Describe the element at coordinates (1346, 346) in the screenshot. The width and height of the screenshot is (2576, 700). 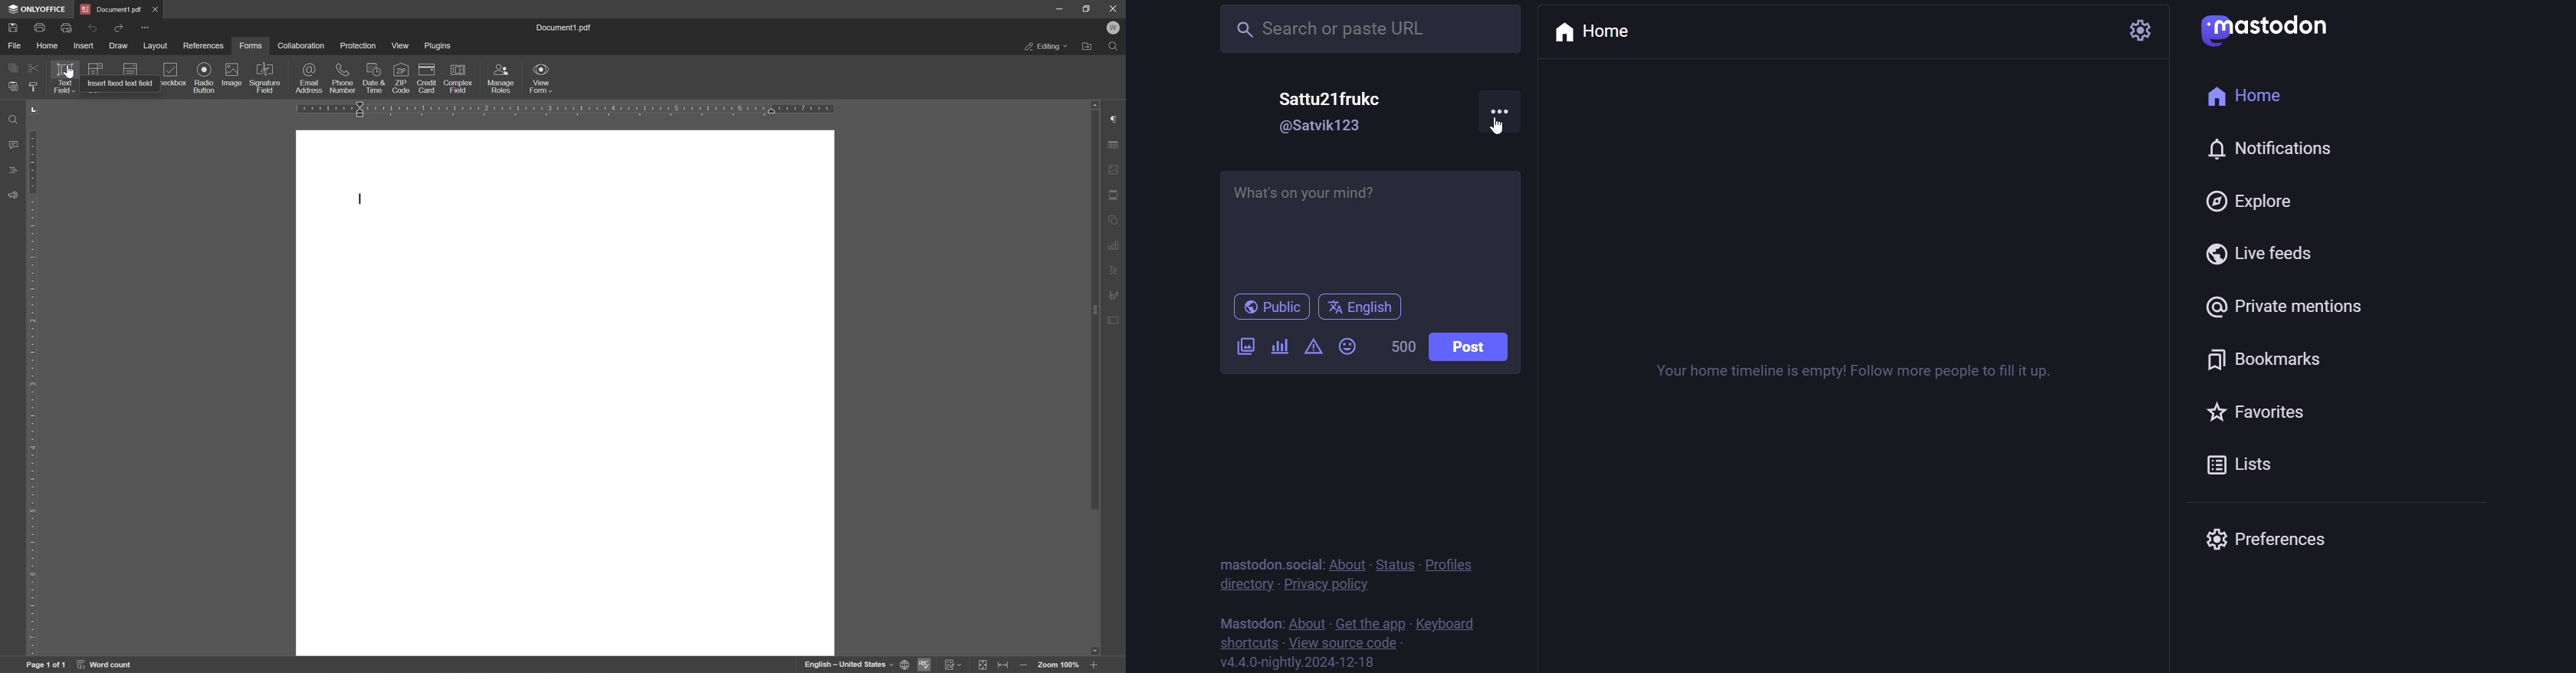
I see `emoji` at that location.